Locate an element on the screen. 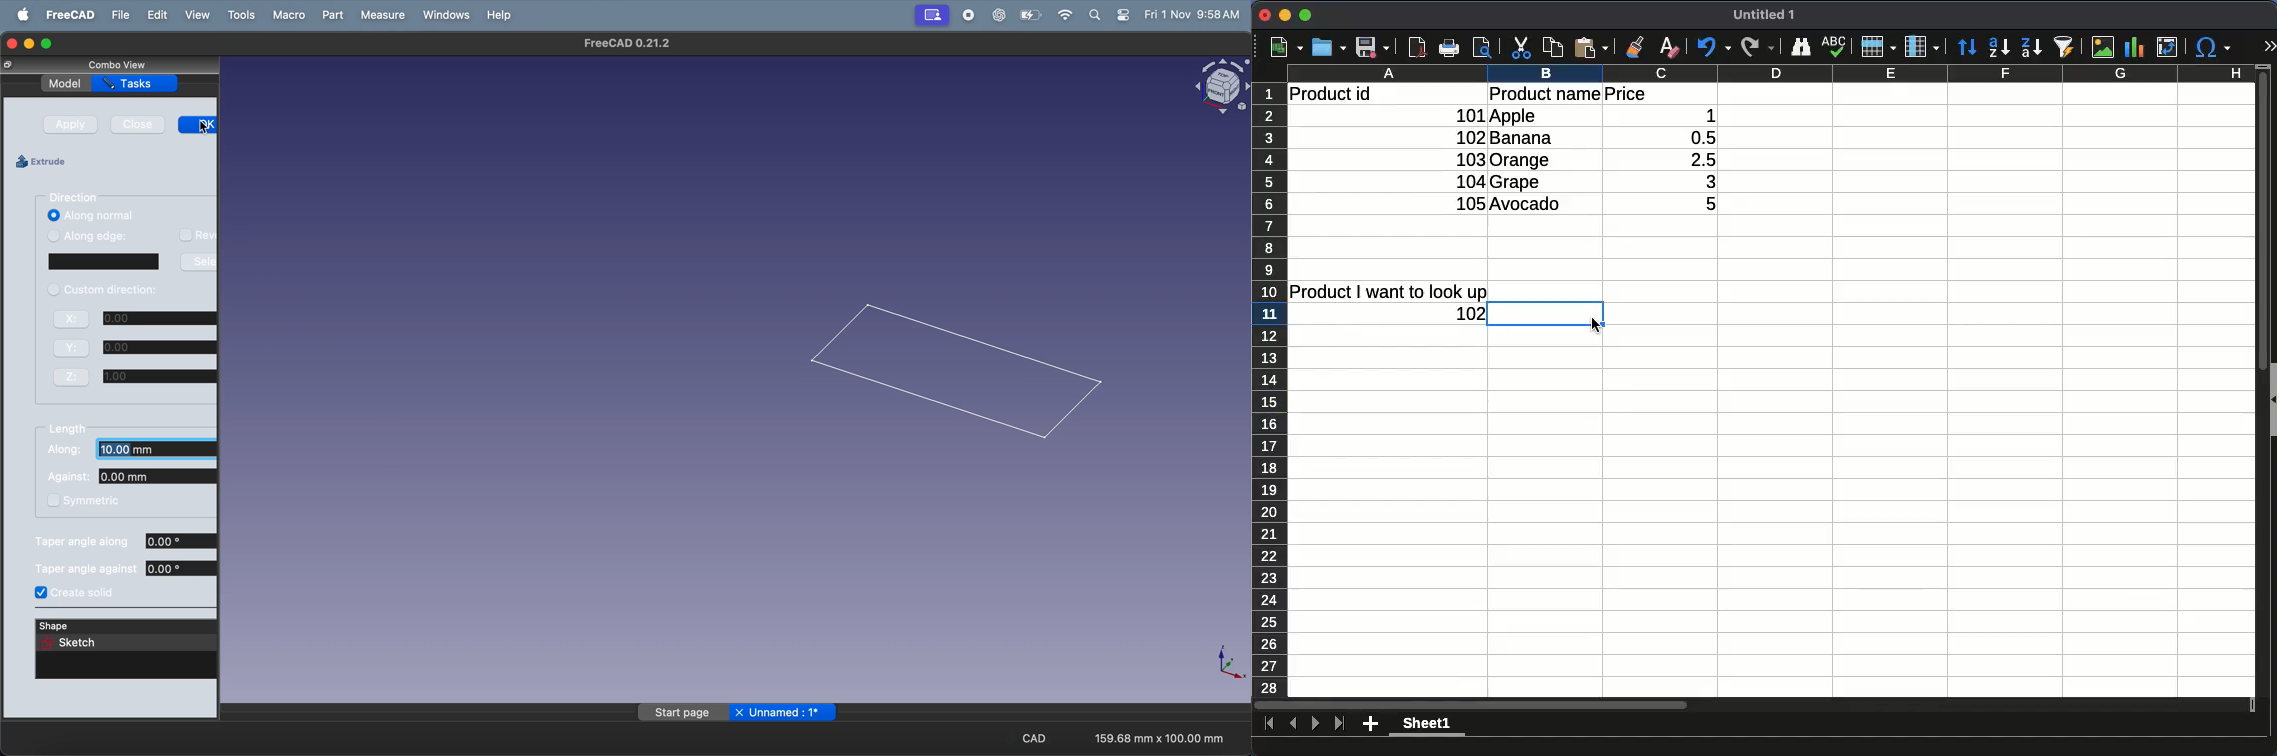  z axis co ordinate is located at coordinates (137, 377).